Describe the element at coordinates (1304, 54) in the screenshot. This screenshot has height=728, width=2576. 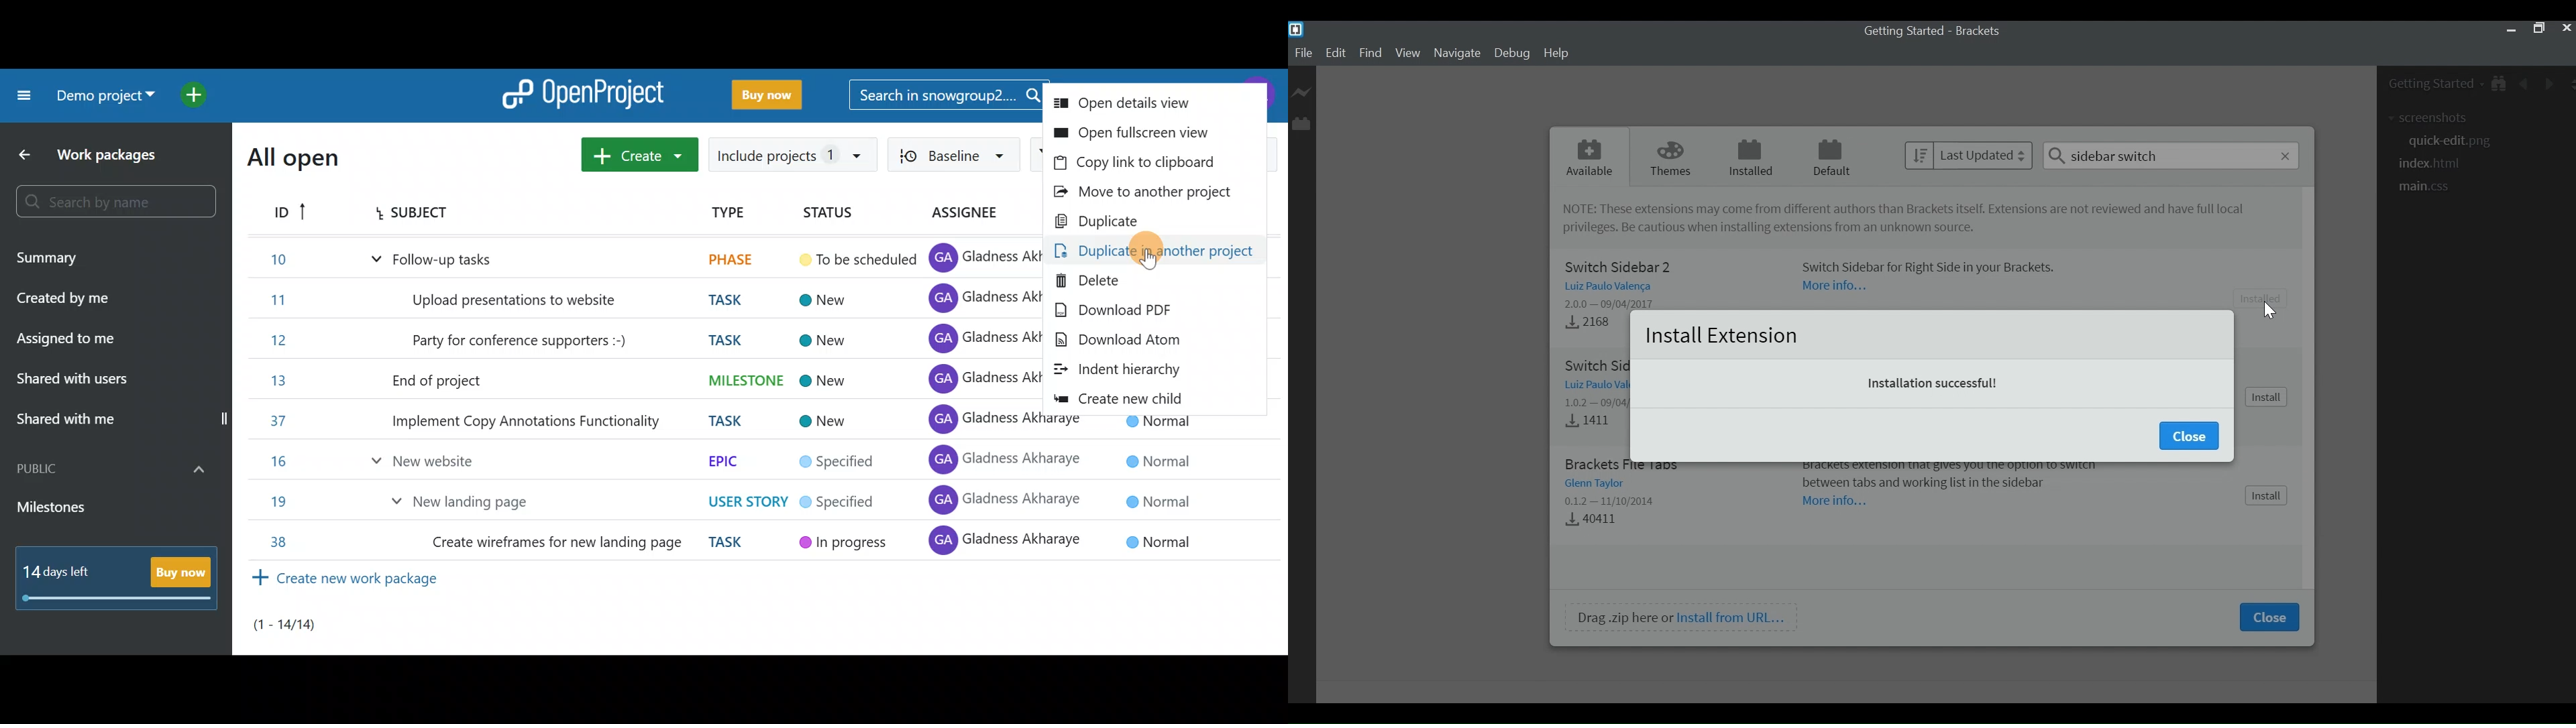
I see `File` at that location.